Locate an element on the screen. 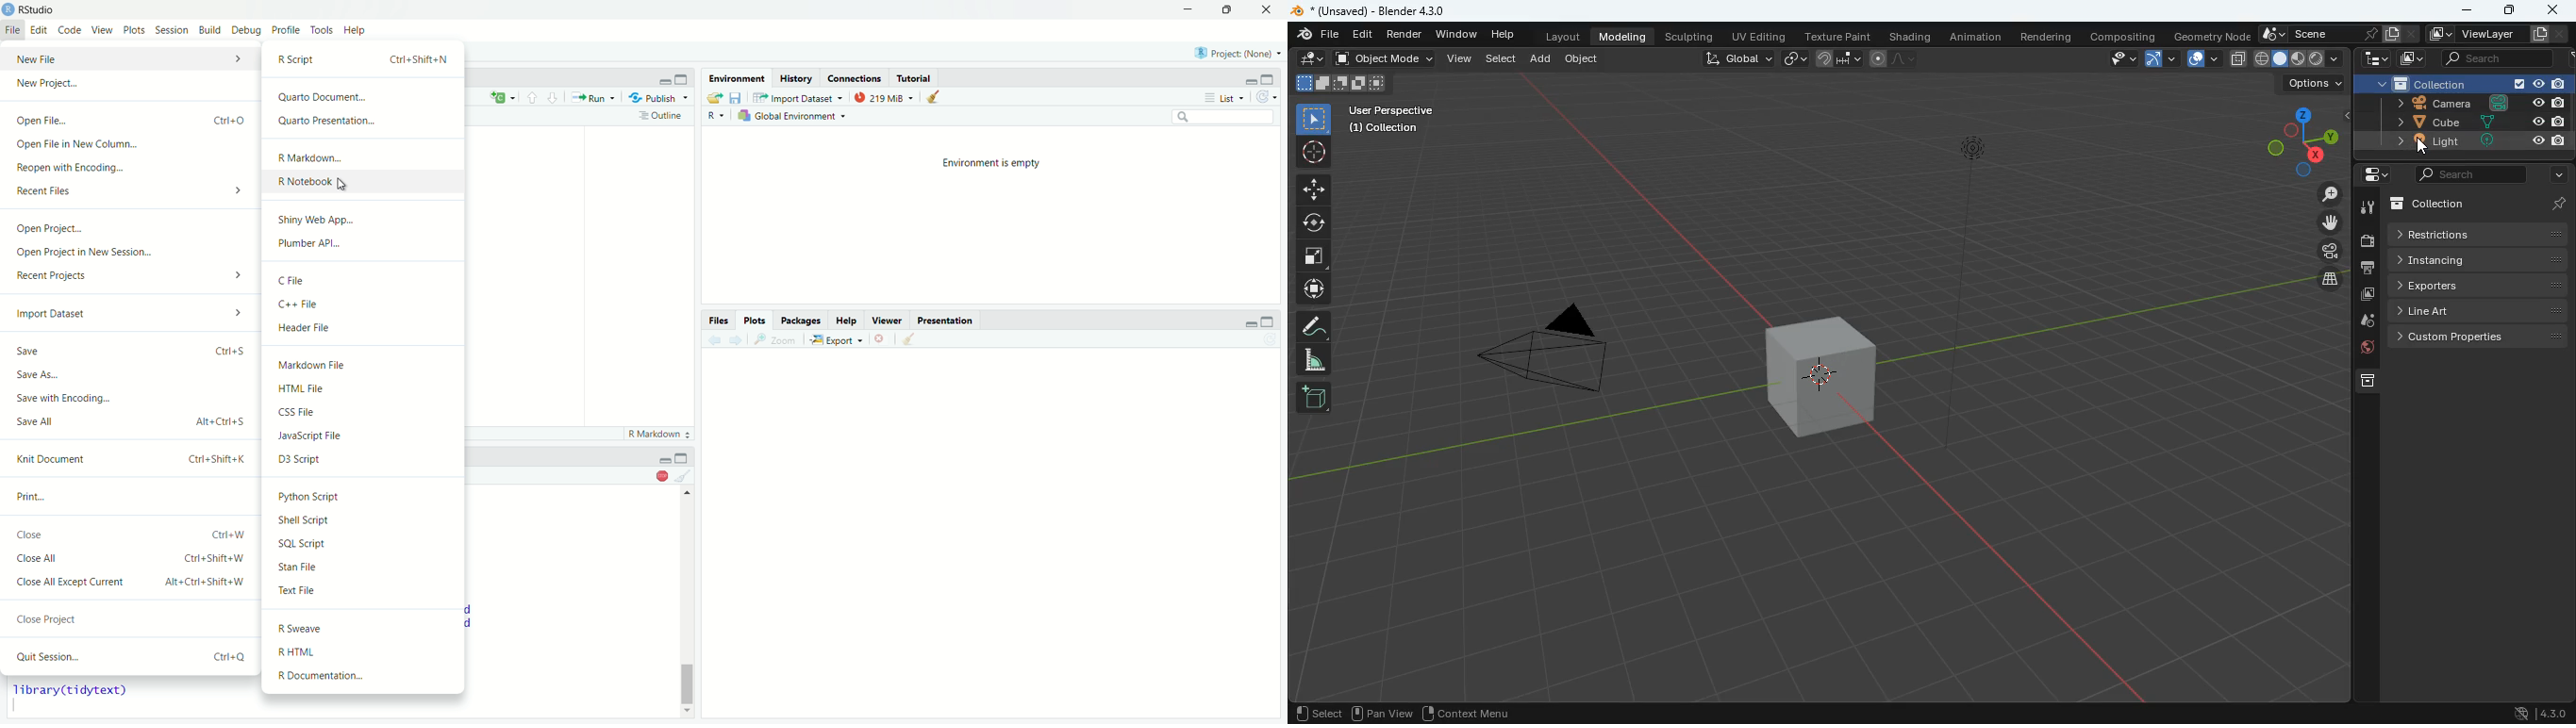  minimize is located at coordinates (2468, 11).